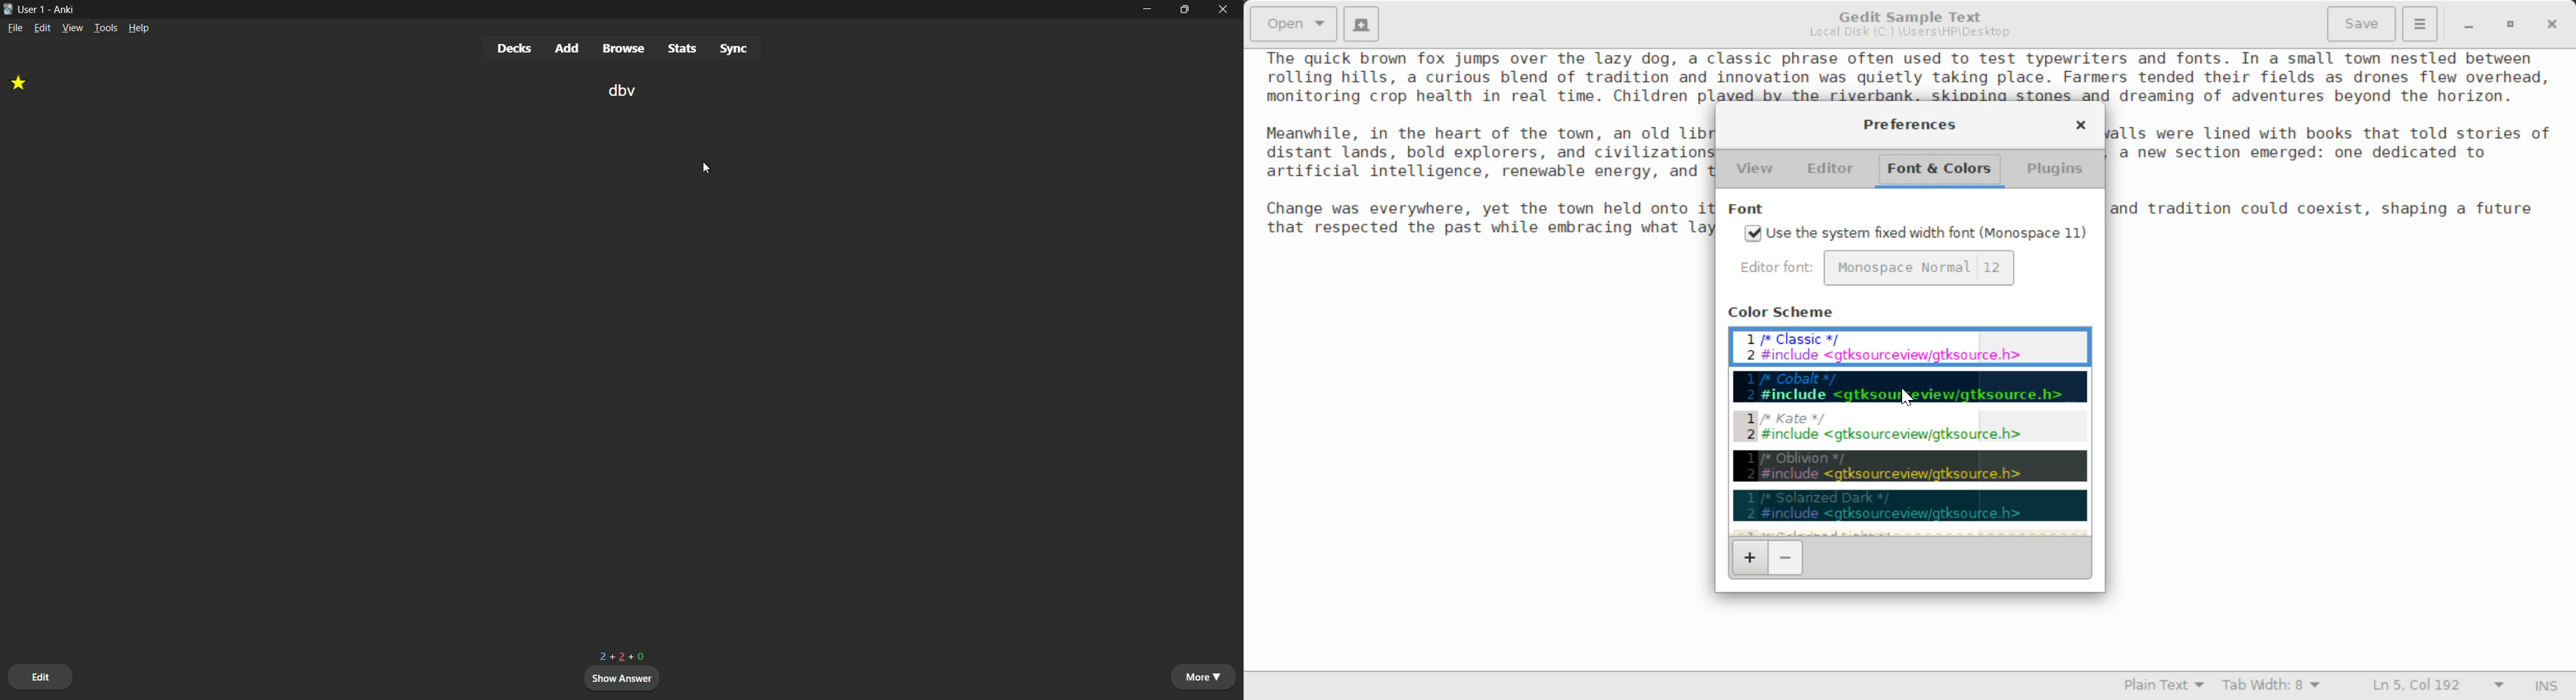  What do you see at coordinates (106, 28) in the screenshot?
I see `tools` at bounding box center [106, 28].